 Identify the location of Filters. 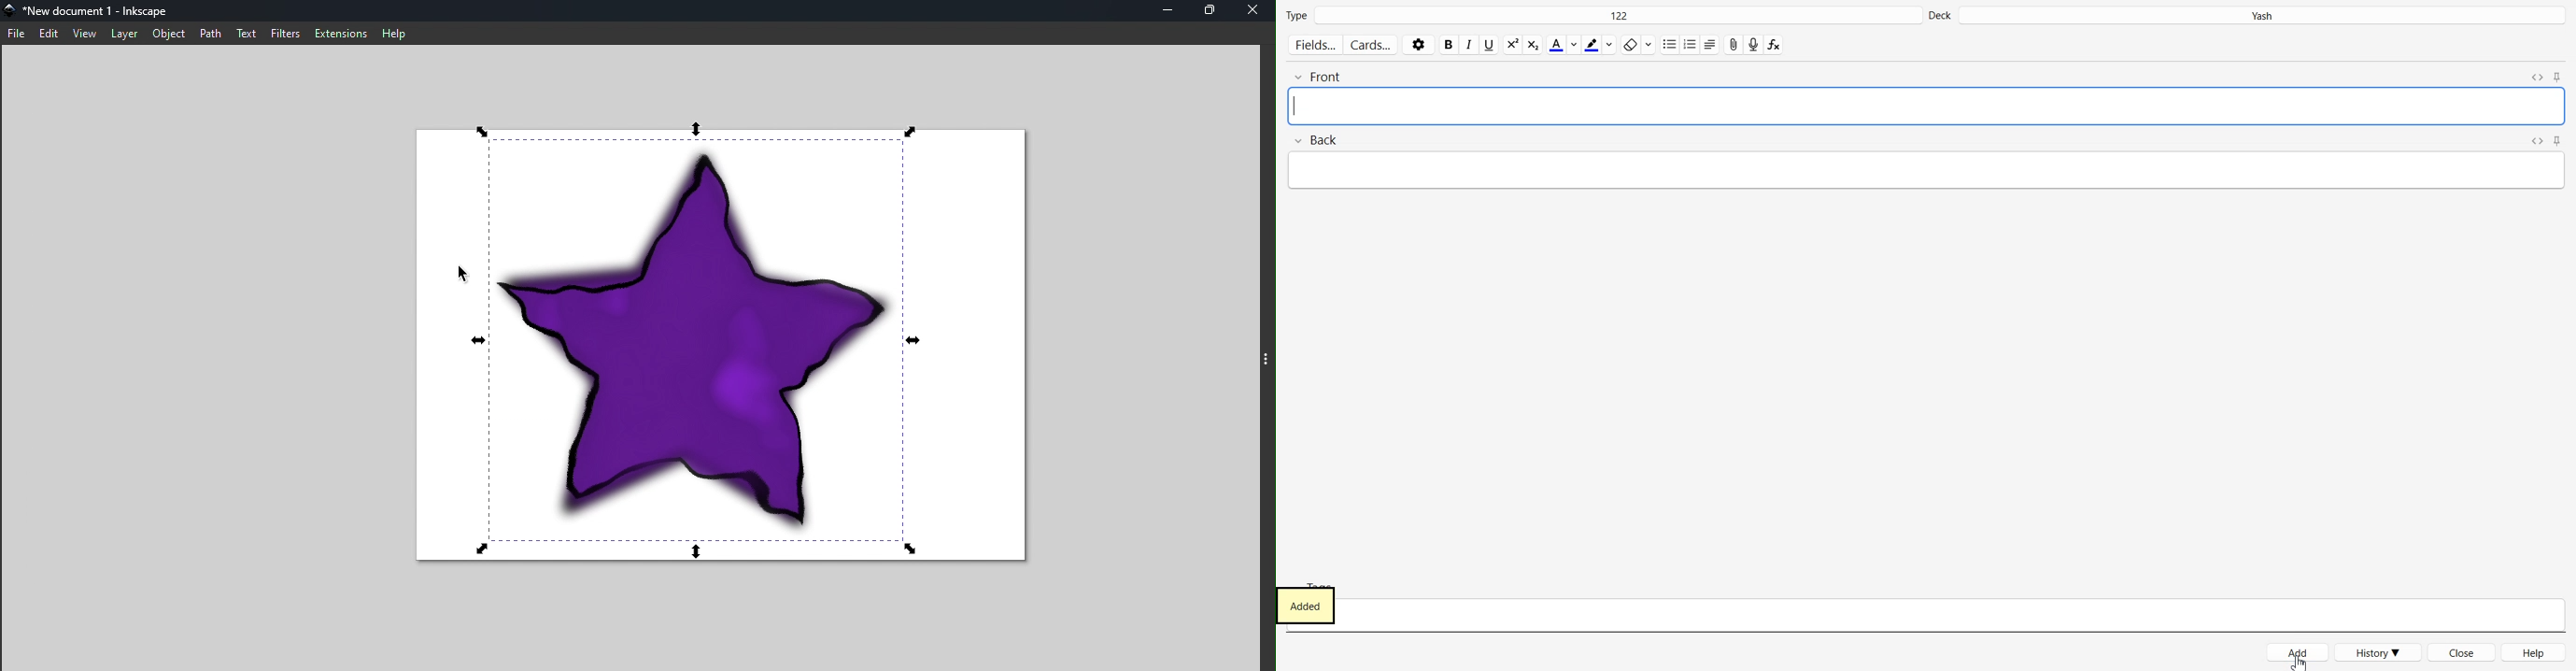
(284, 33).